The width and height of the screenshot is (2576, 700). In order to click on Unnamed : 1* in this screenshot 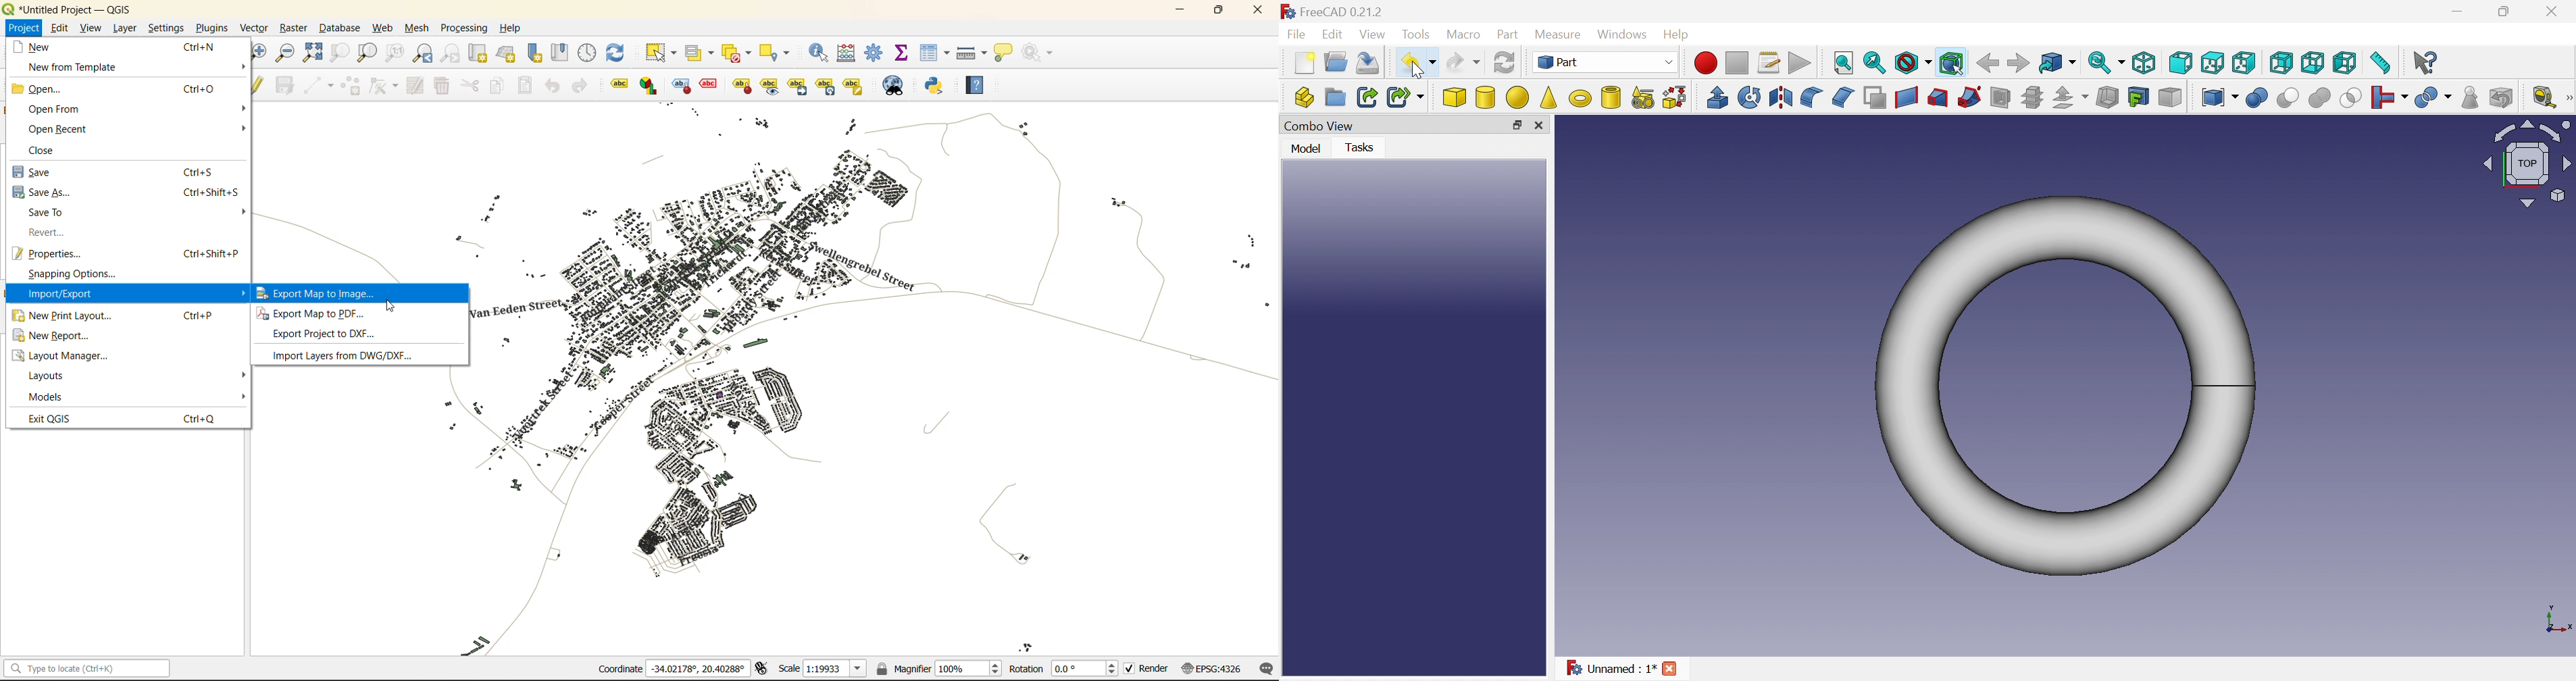, I will do `click(1607, 667)`.